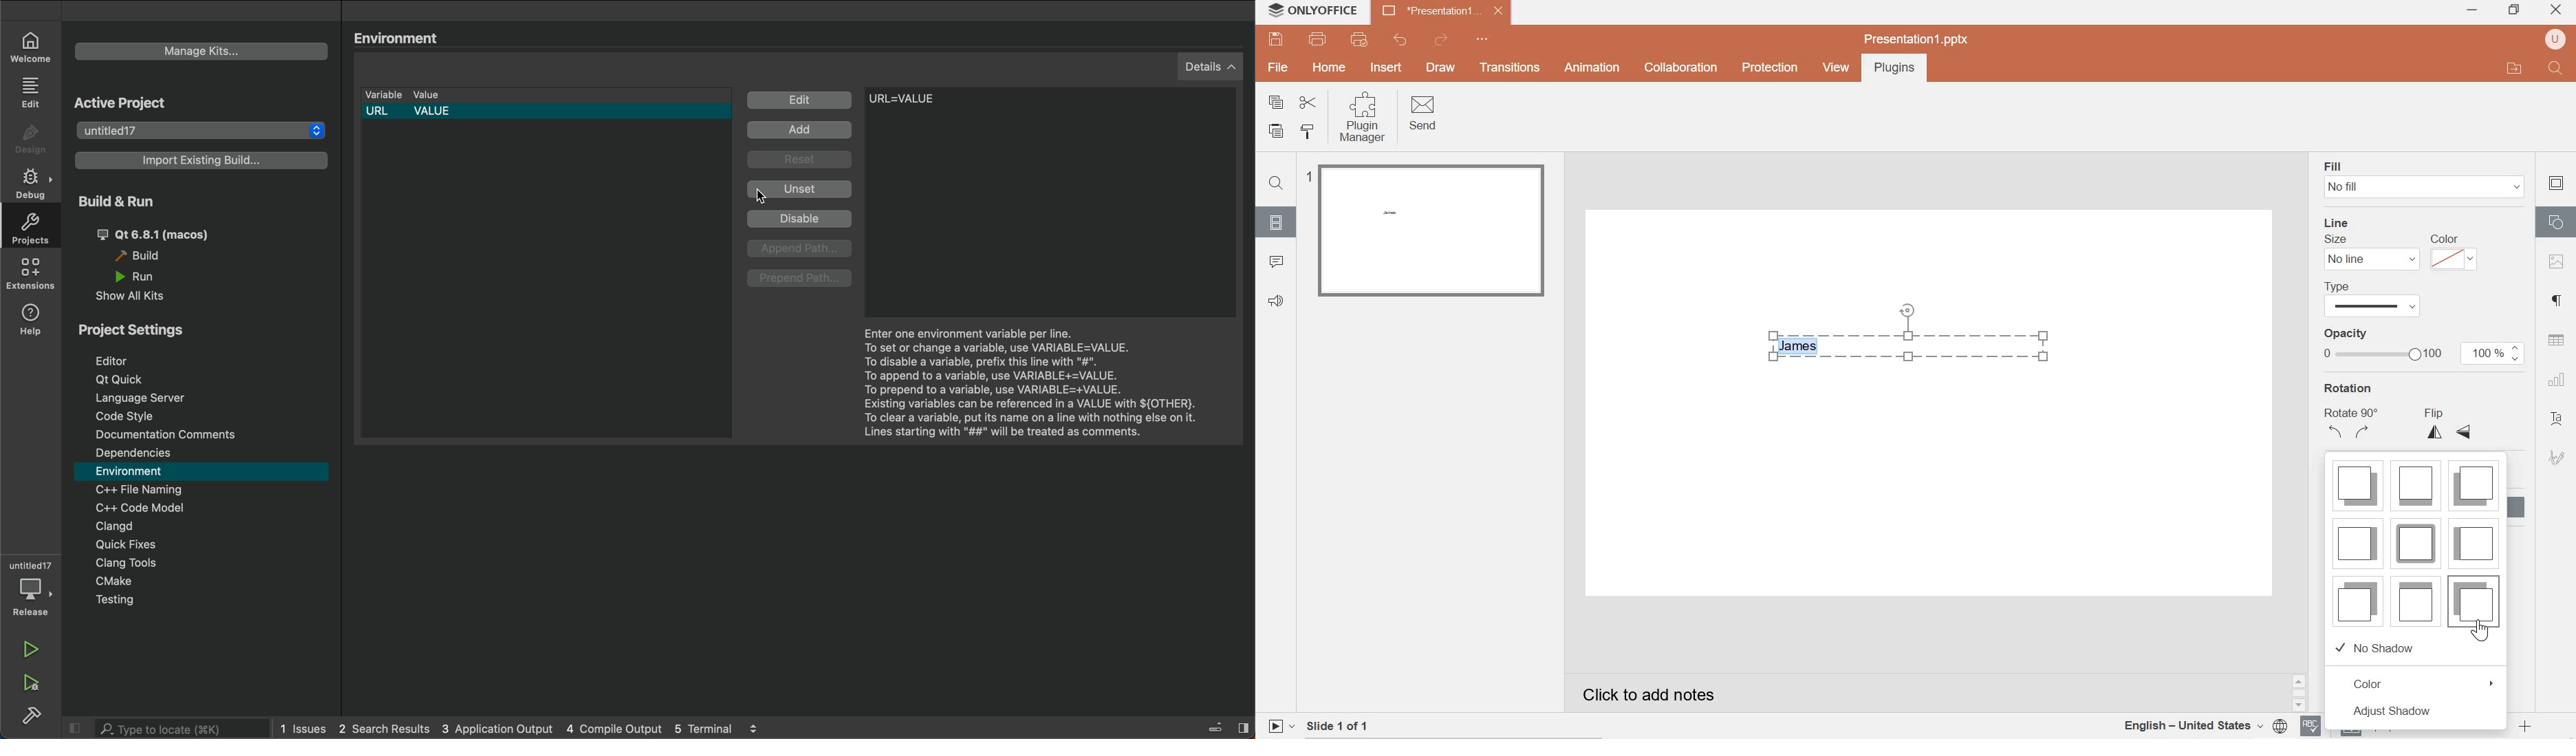 This screenshot has height=756, width=2576. What do you see at coordinates (2359, 543) in the screenshot?
I see `shadow style` at bounding box center [2359, 543].